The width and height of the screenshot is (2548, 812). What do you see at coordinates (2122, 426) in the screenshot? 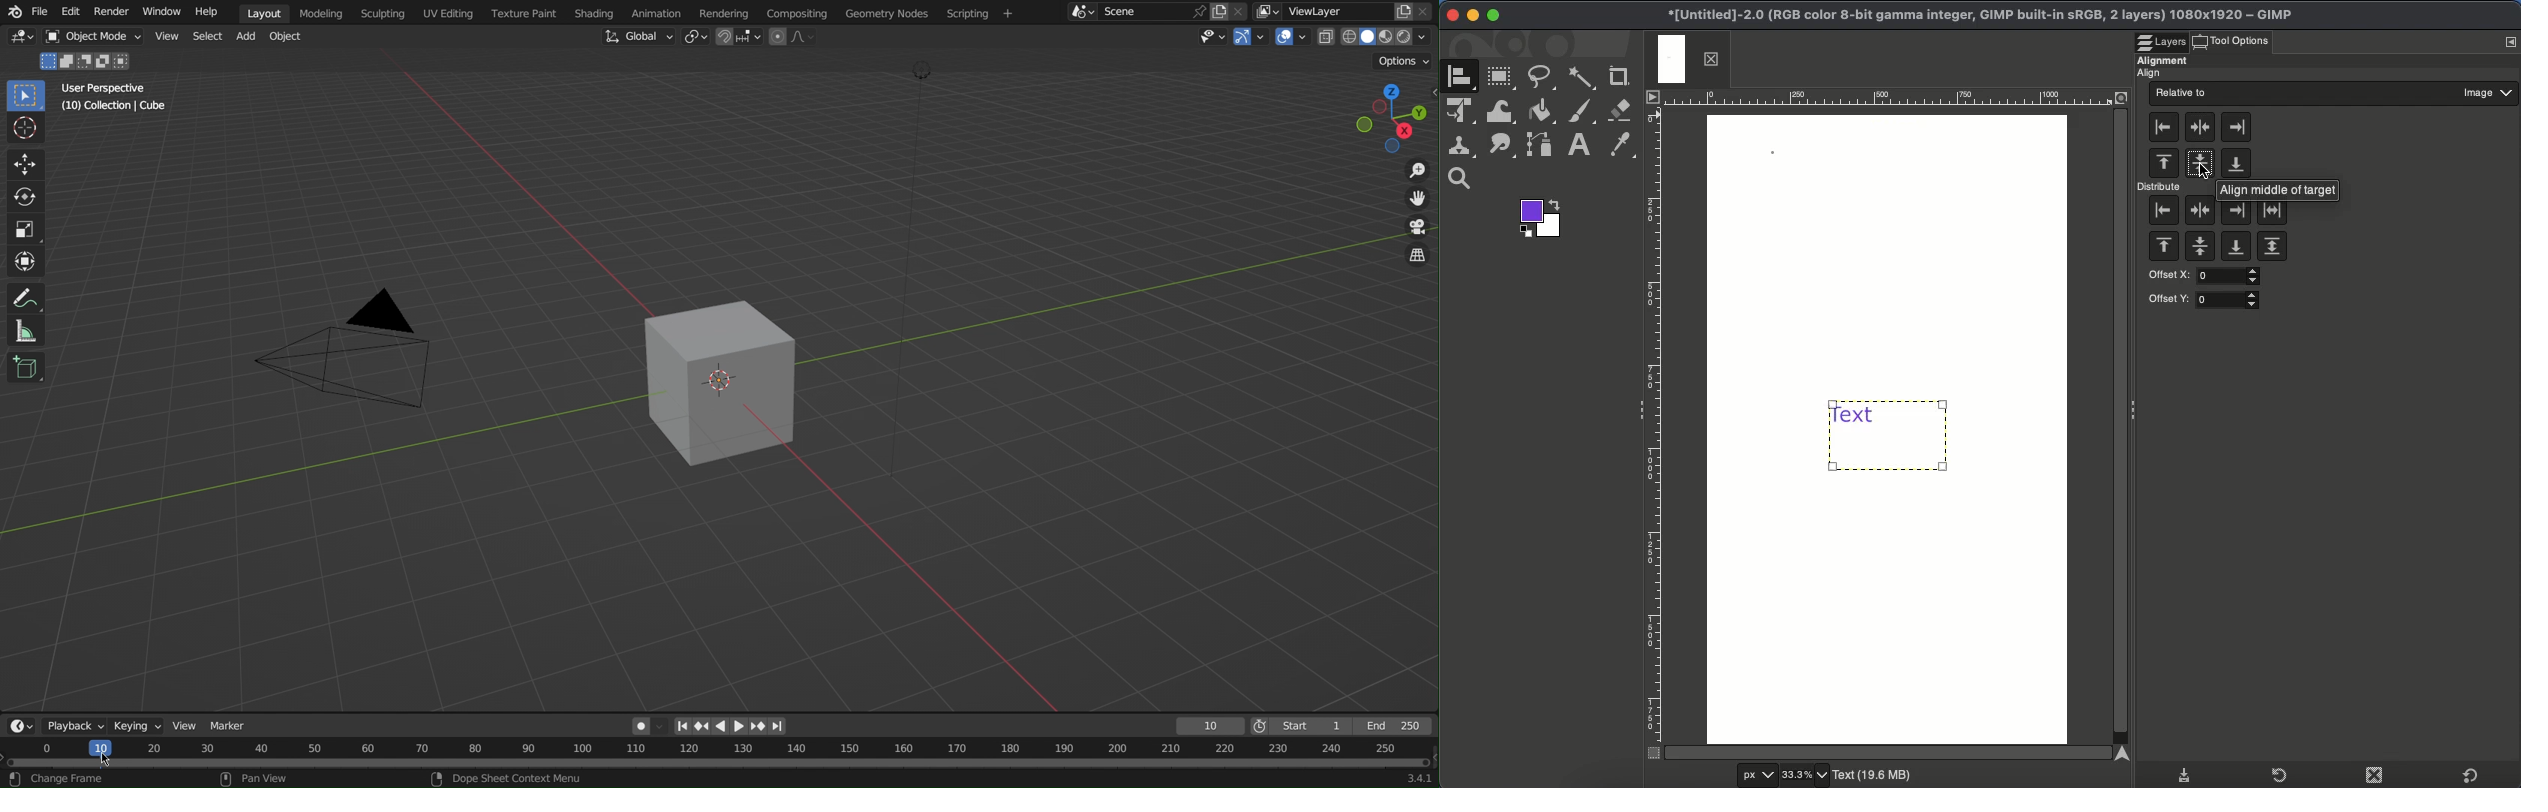
I see `Scroll` at bounding box center [2122, 426].